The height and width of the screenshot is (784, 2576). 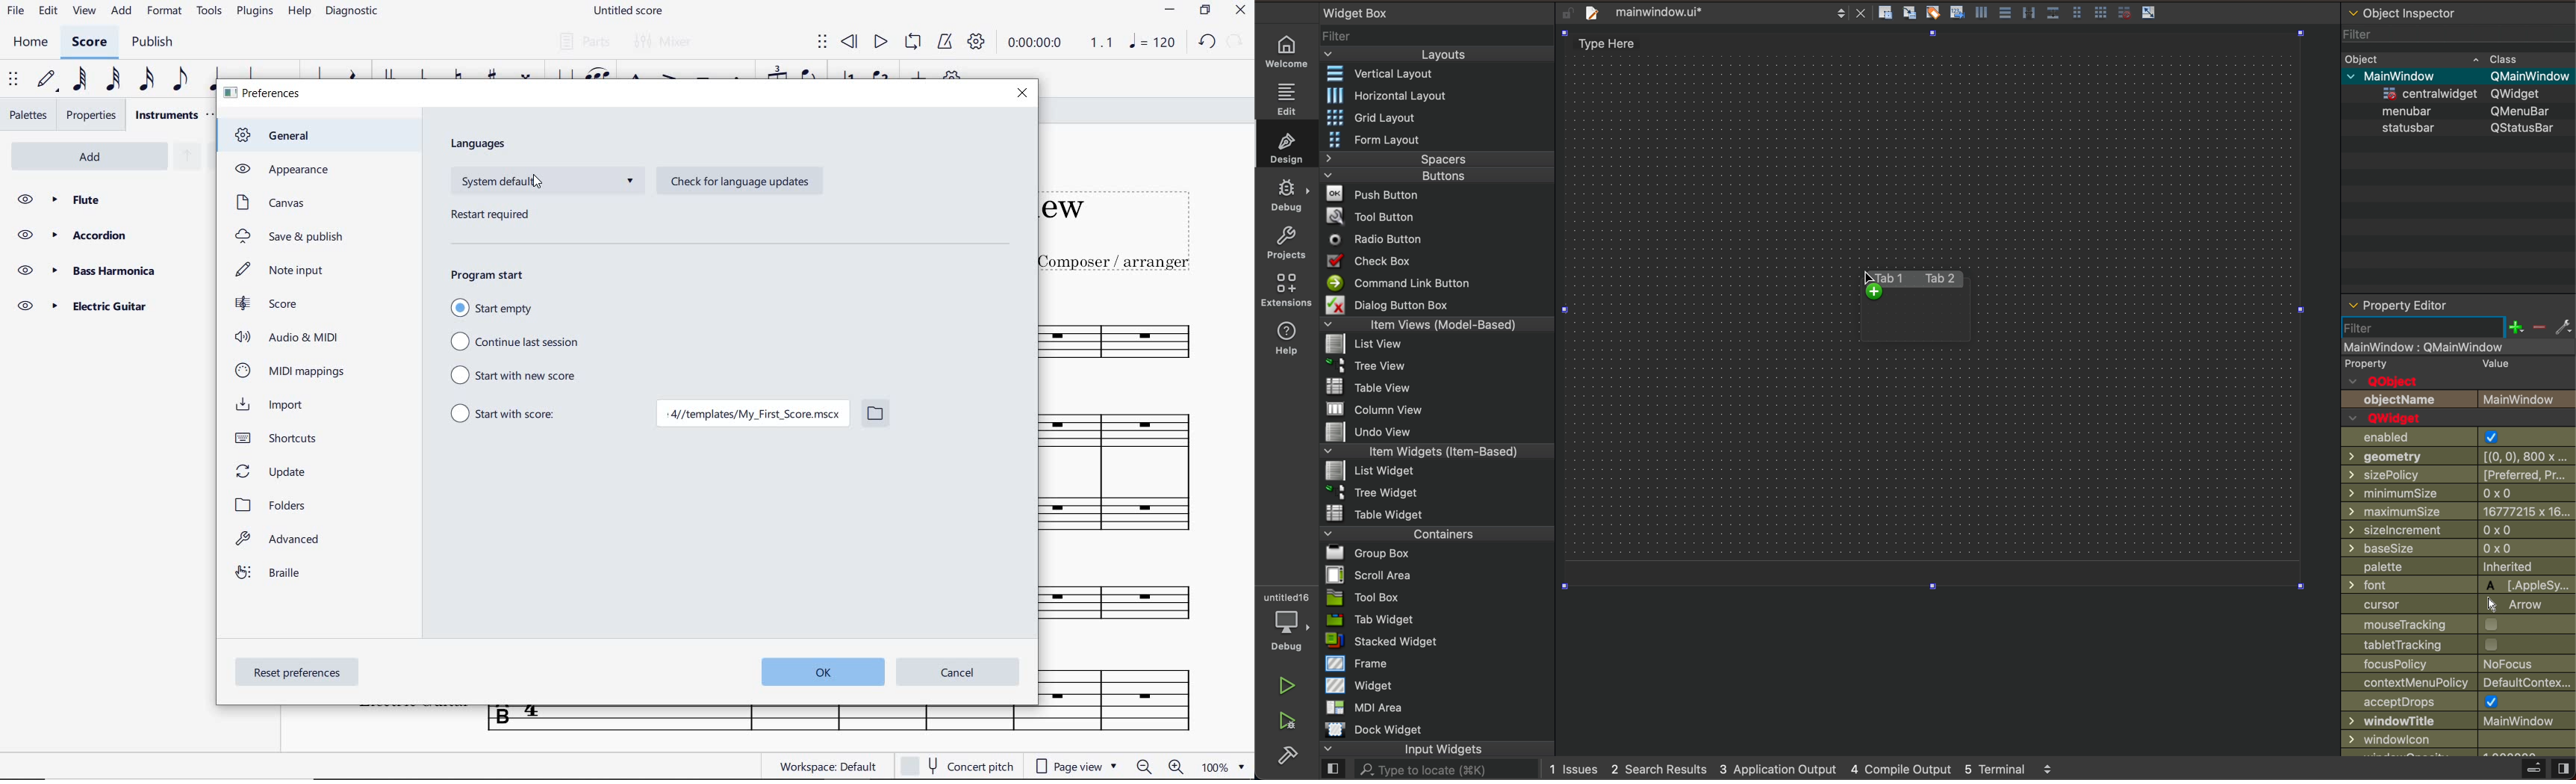 What do you see at coordinates (519, 374) in the screenshot?
I see `start with new score` at bounding box center [519, 374].